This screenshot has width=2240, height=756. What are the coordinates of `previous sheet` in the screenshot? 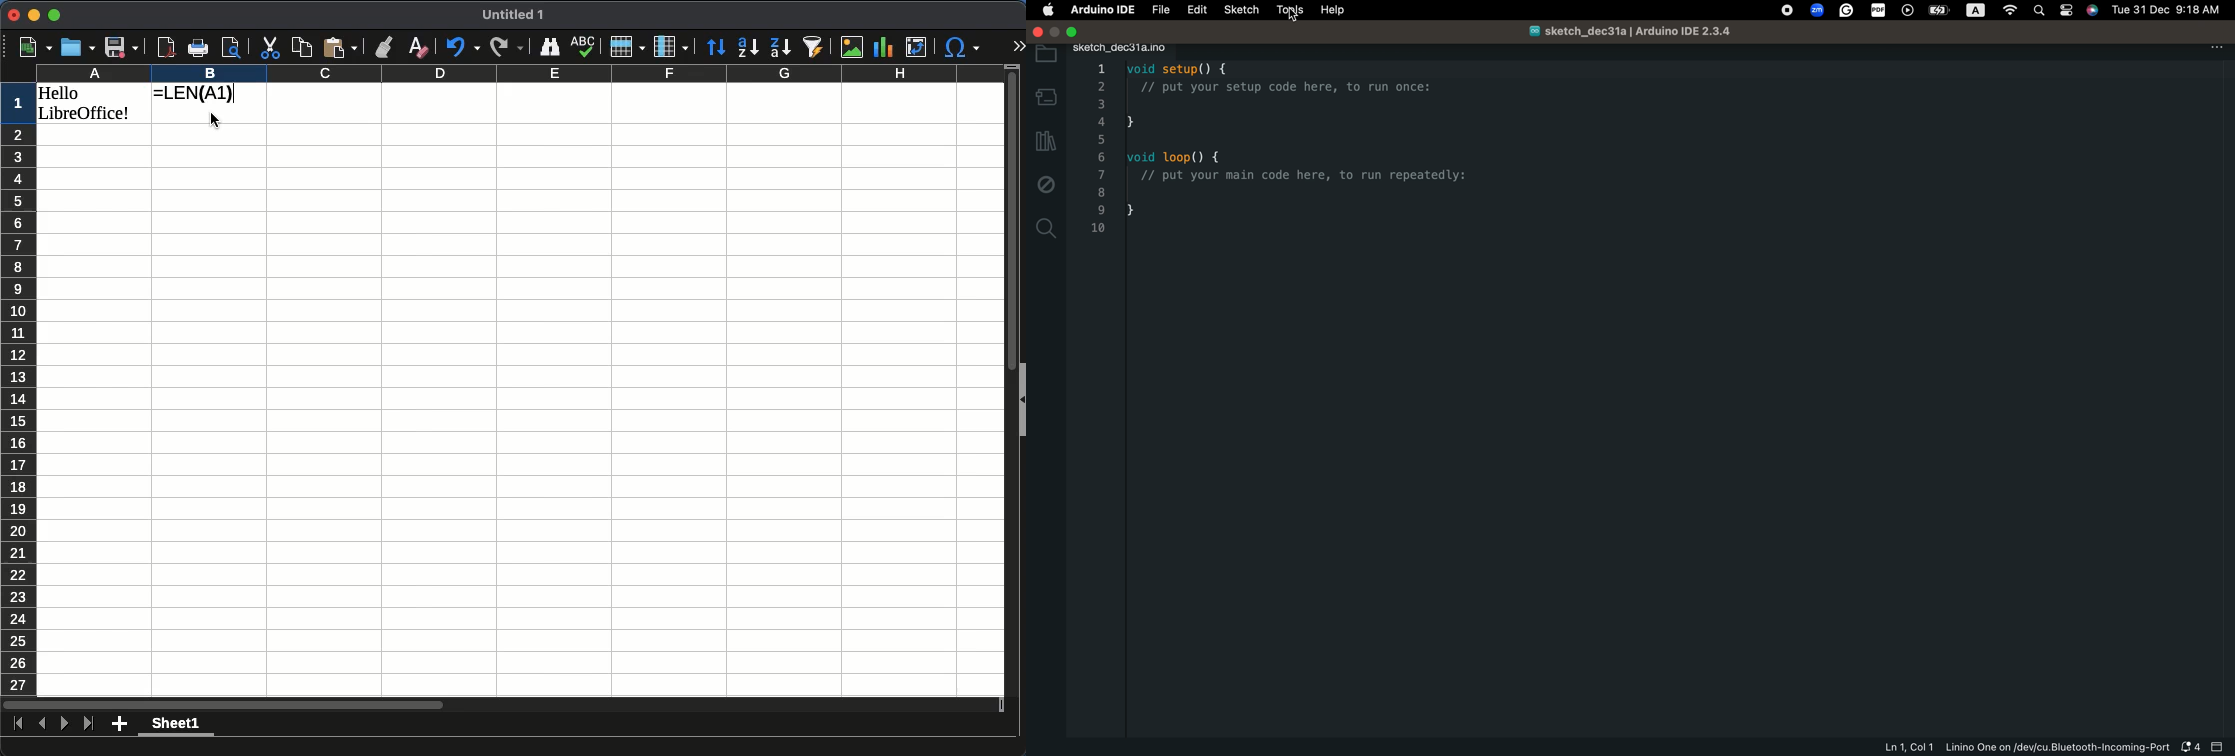 It's located at (42, 720).